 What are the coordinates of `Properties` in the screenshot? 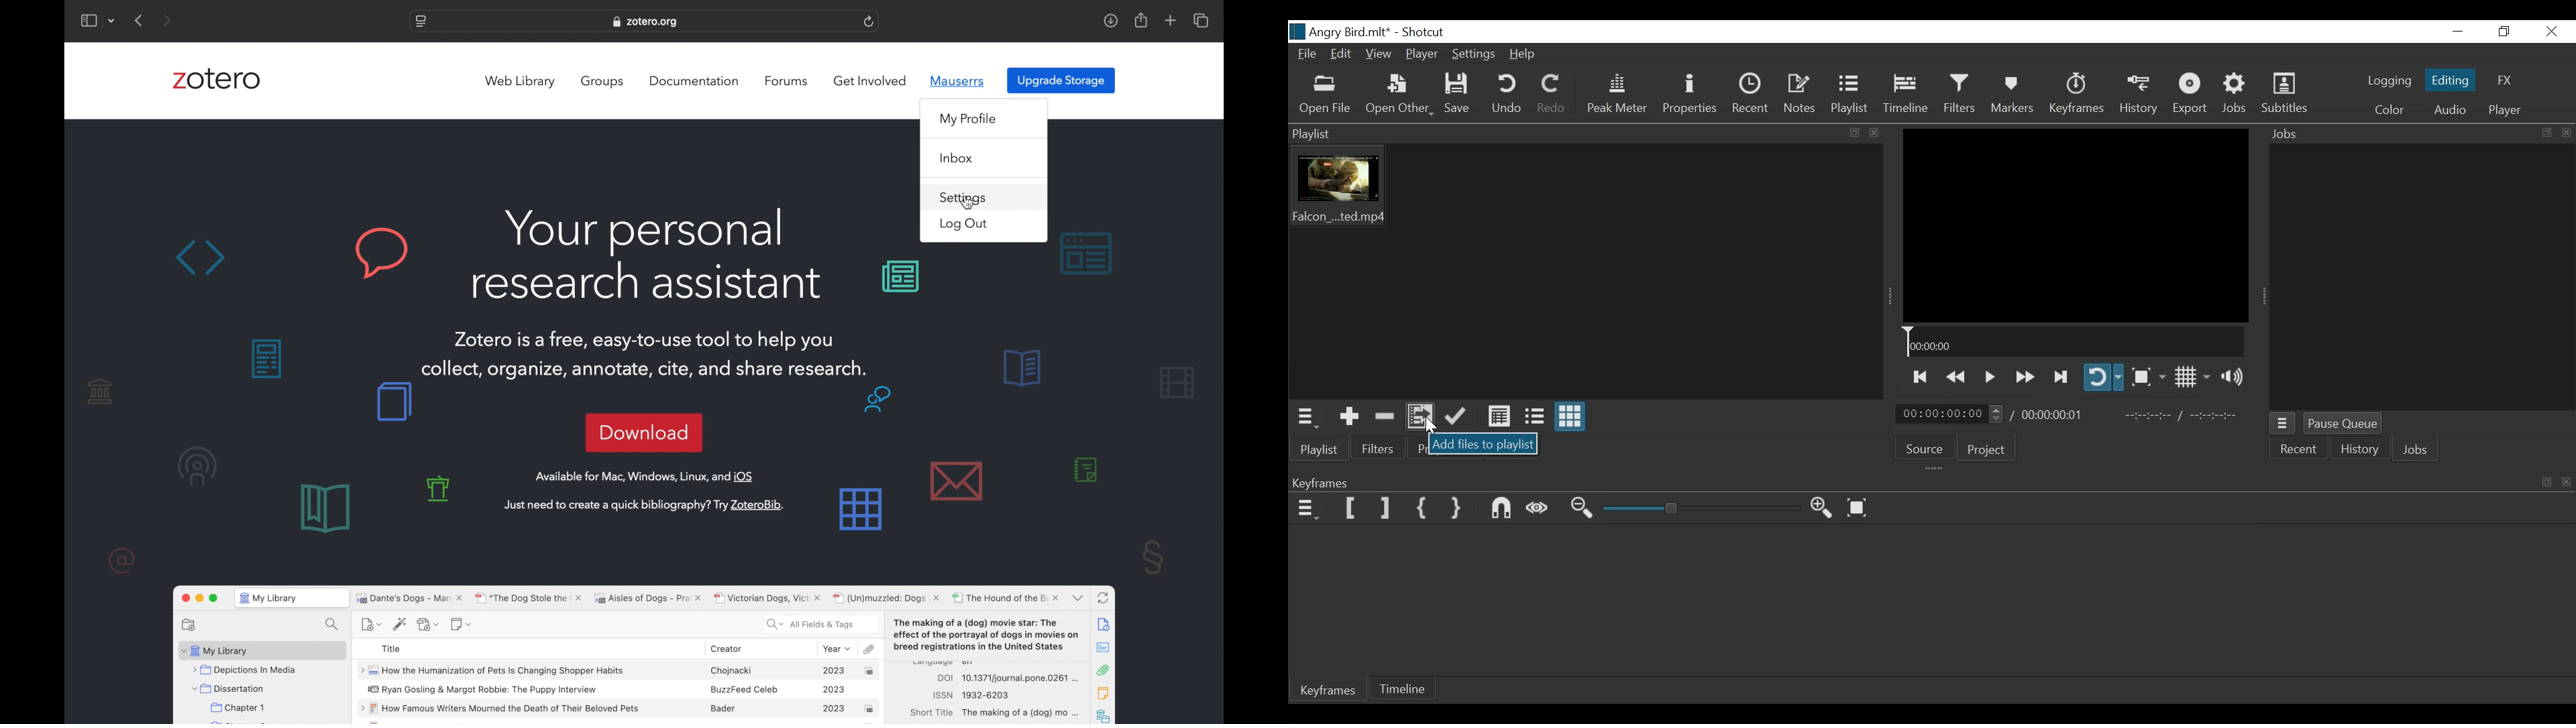 It's located at (1444, 448).